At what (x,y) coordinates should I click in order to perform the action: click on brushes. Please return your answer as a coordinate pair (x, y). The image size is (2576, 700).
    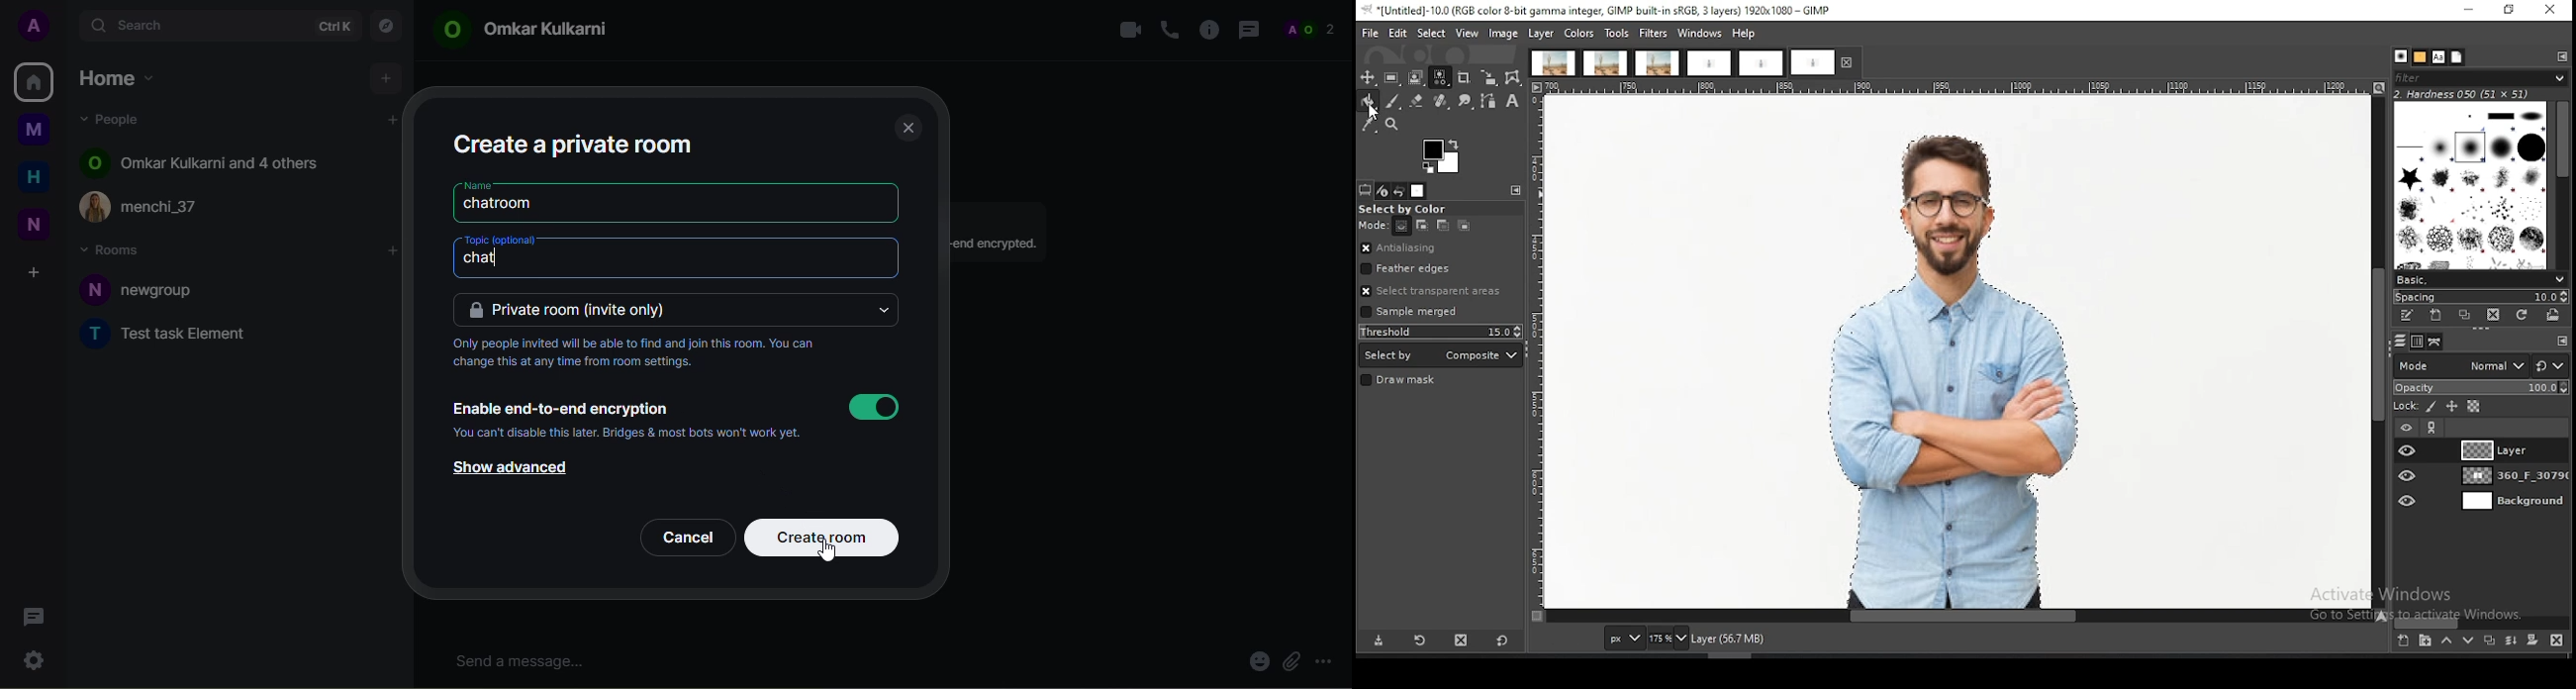
    Looking at the image, I should click on (2400, 56).